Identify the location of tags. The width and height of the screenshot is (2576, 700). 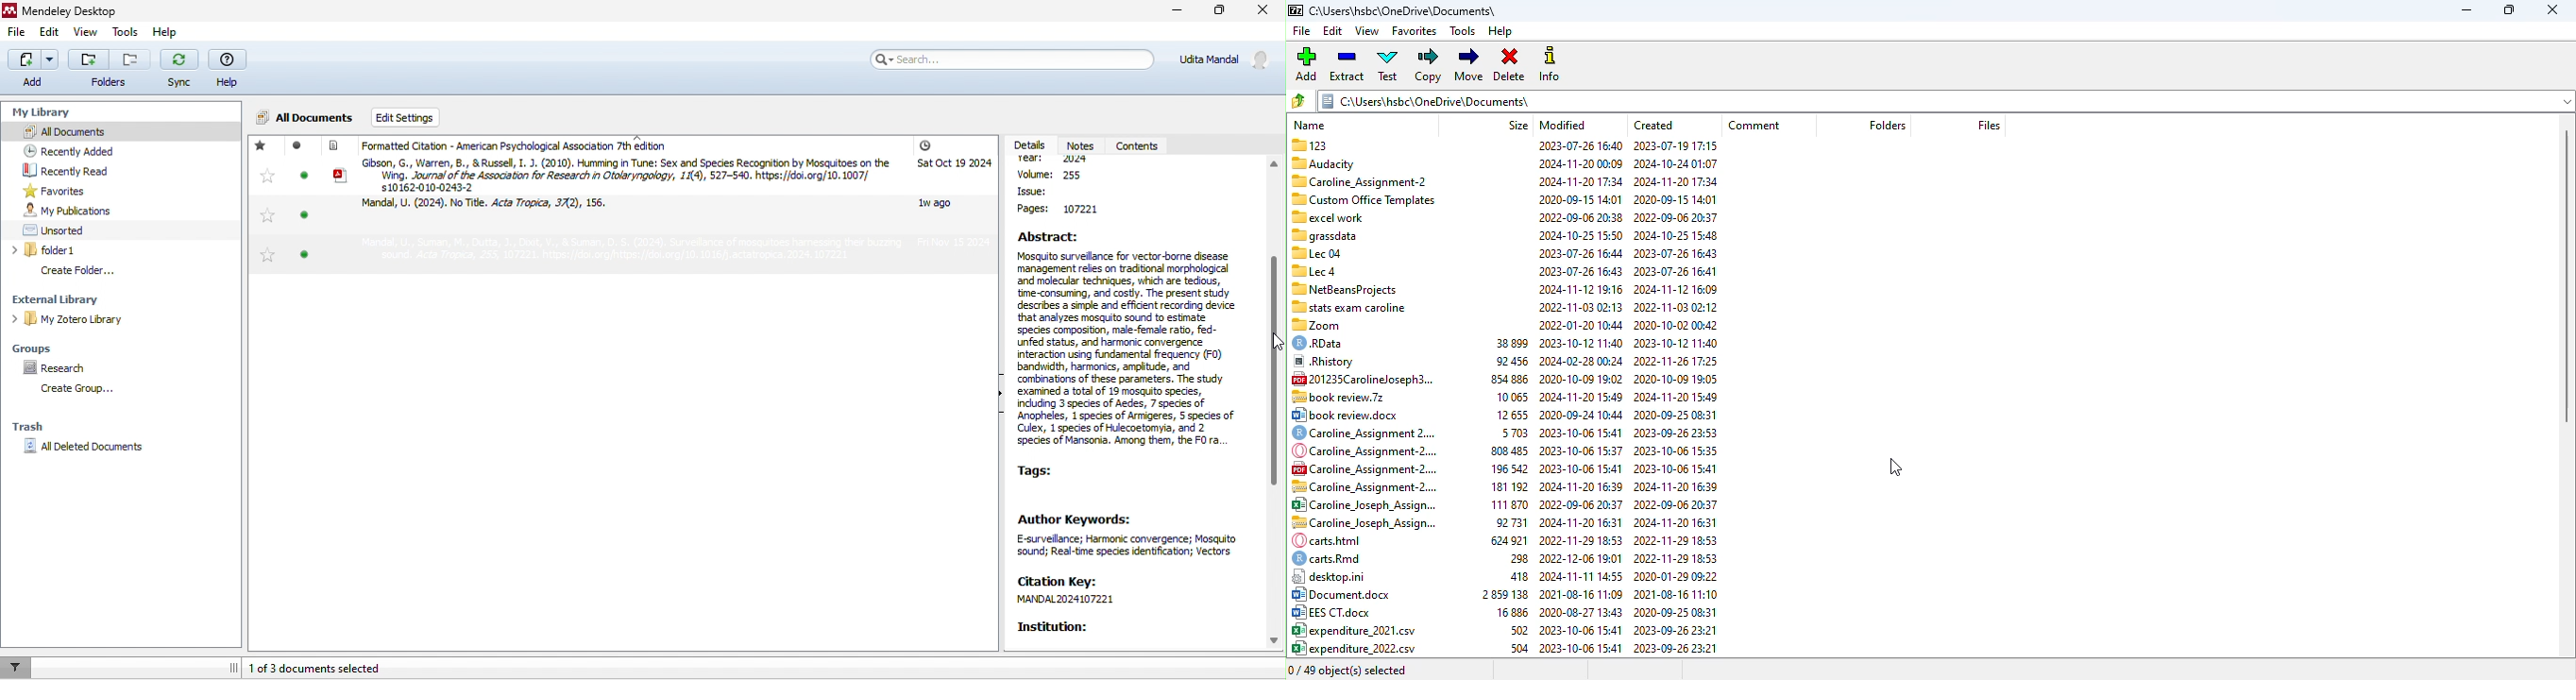
(1047, 474).